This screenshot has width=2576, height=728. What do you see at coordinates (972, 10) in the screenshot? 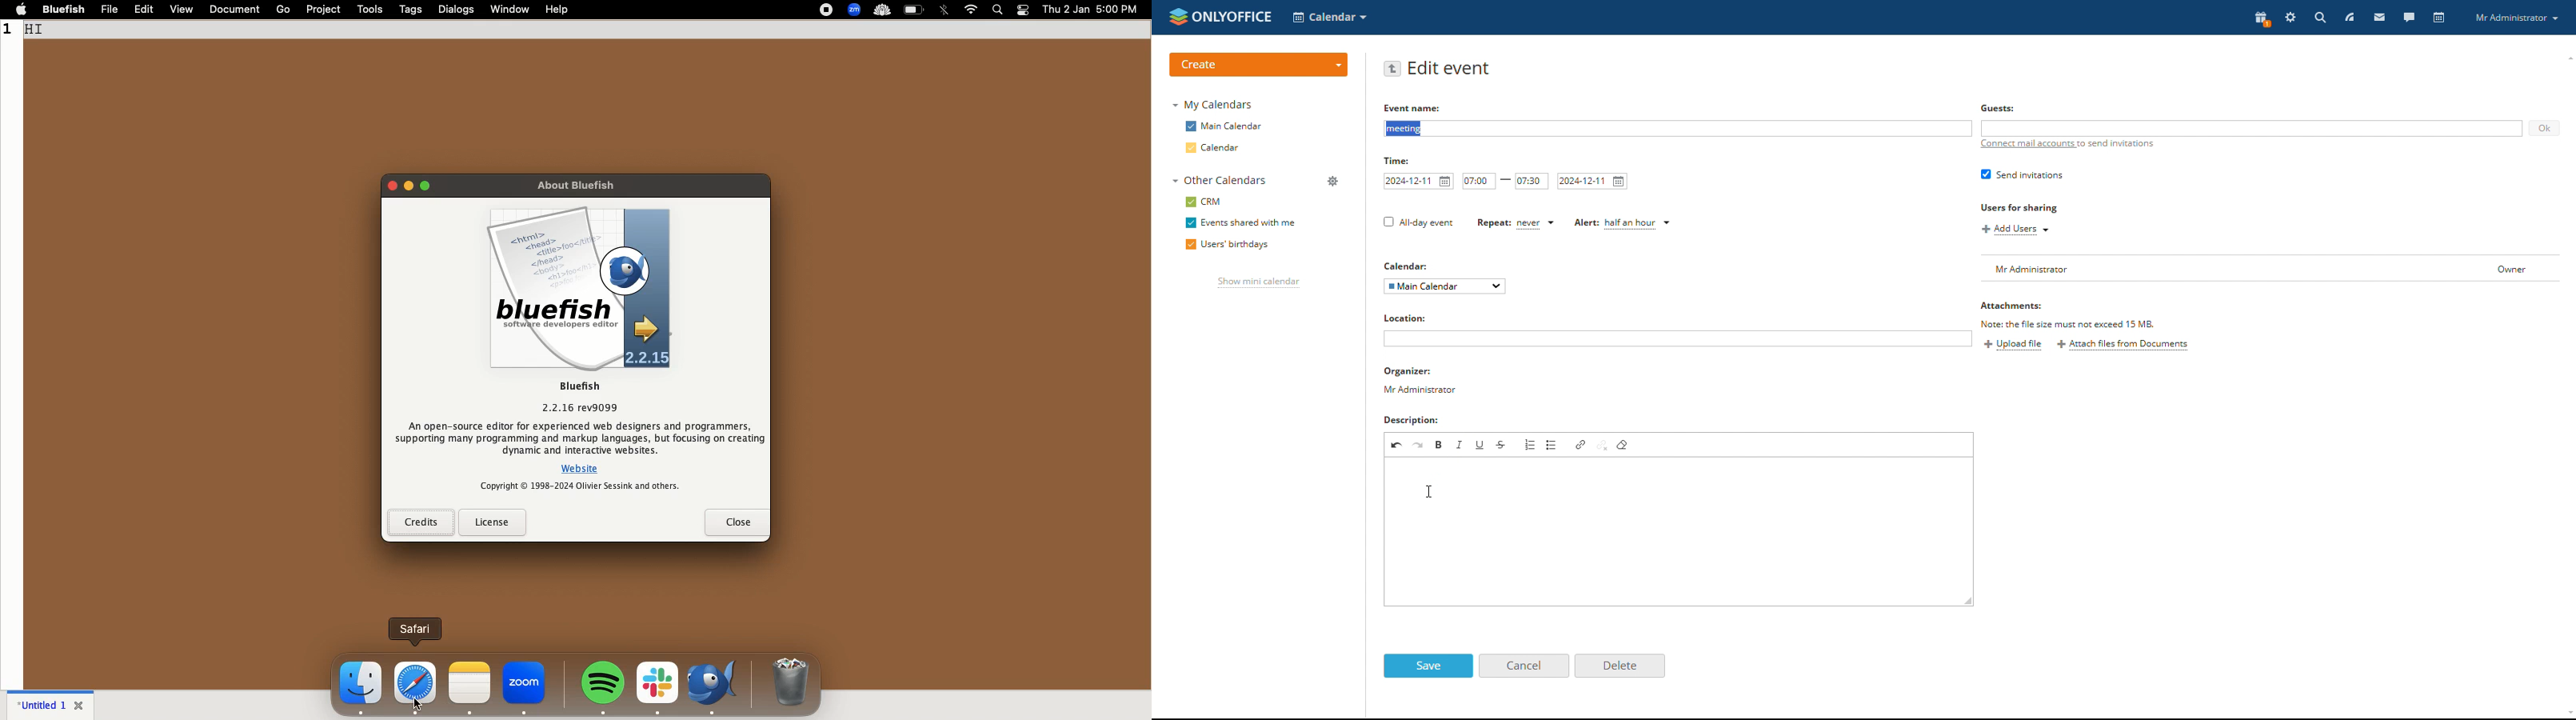
I see `internet` at bounding box center [972, 10].